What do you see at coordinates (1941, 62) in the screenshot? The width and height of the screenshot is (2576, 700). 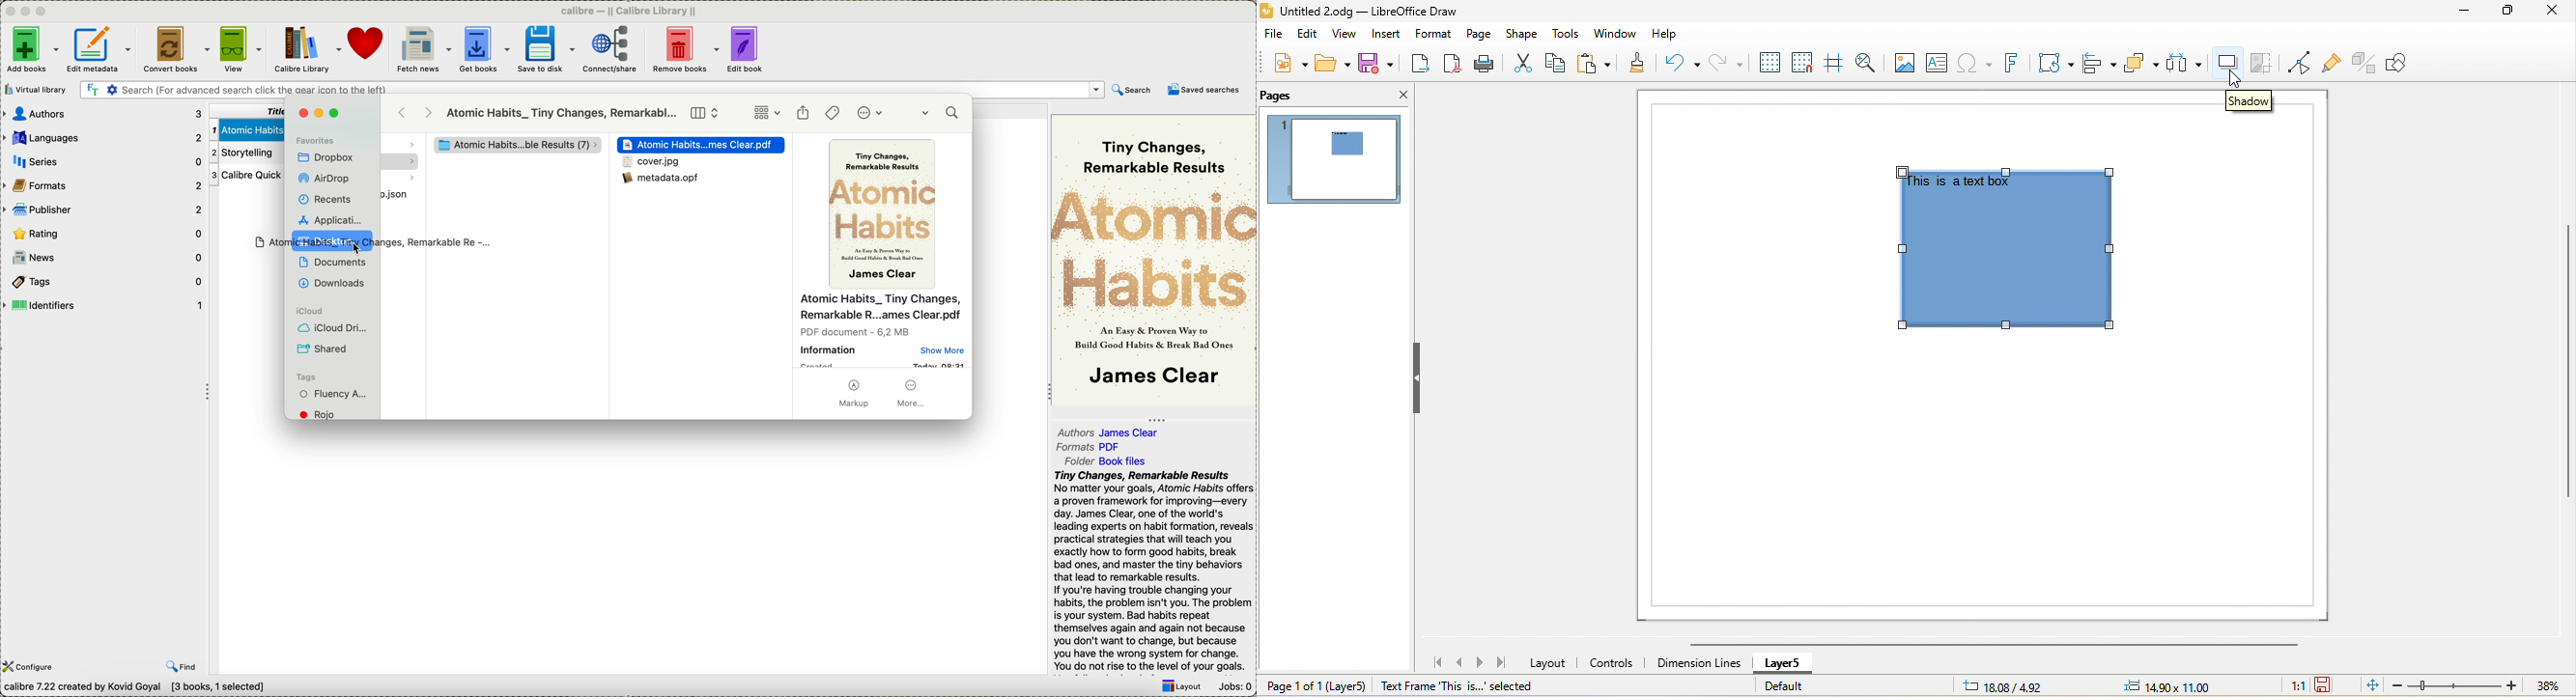 I see `text box` at bounding box center [1941, 62].